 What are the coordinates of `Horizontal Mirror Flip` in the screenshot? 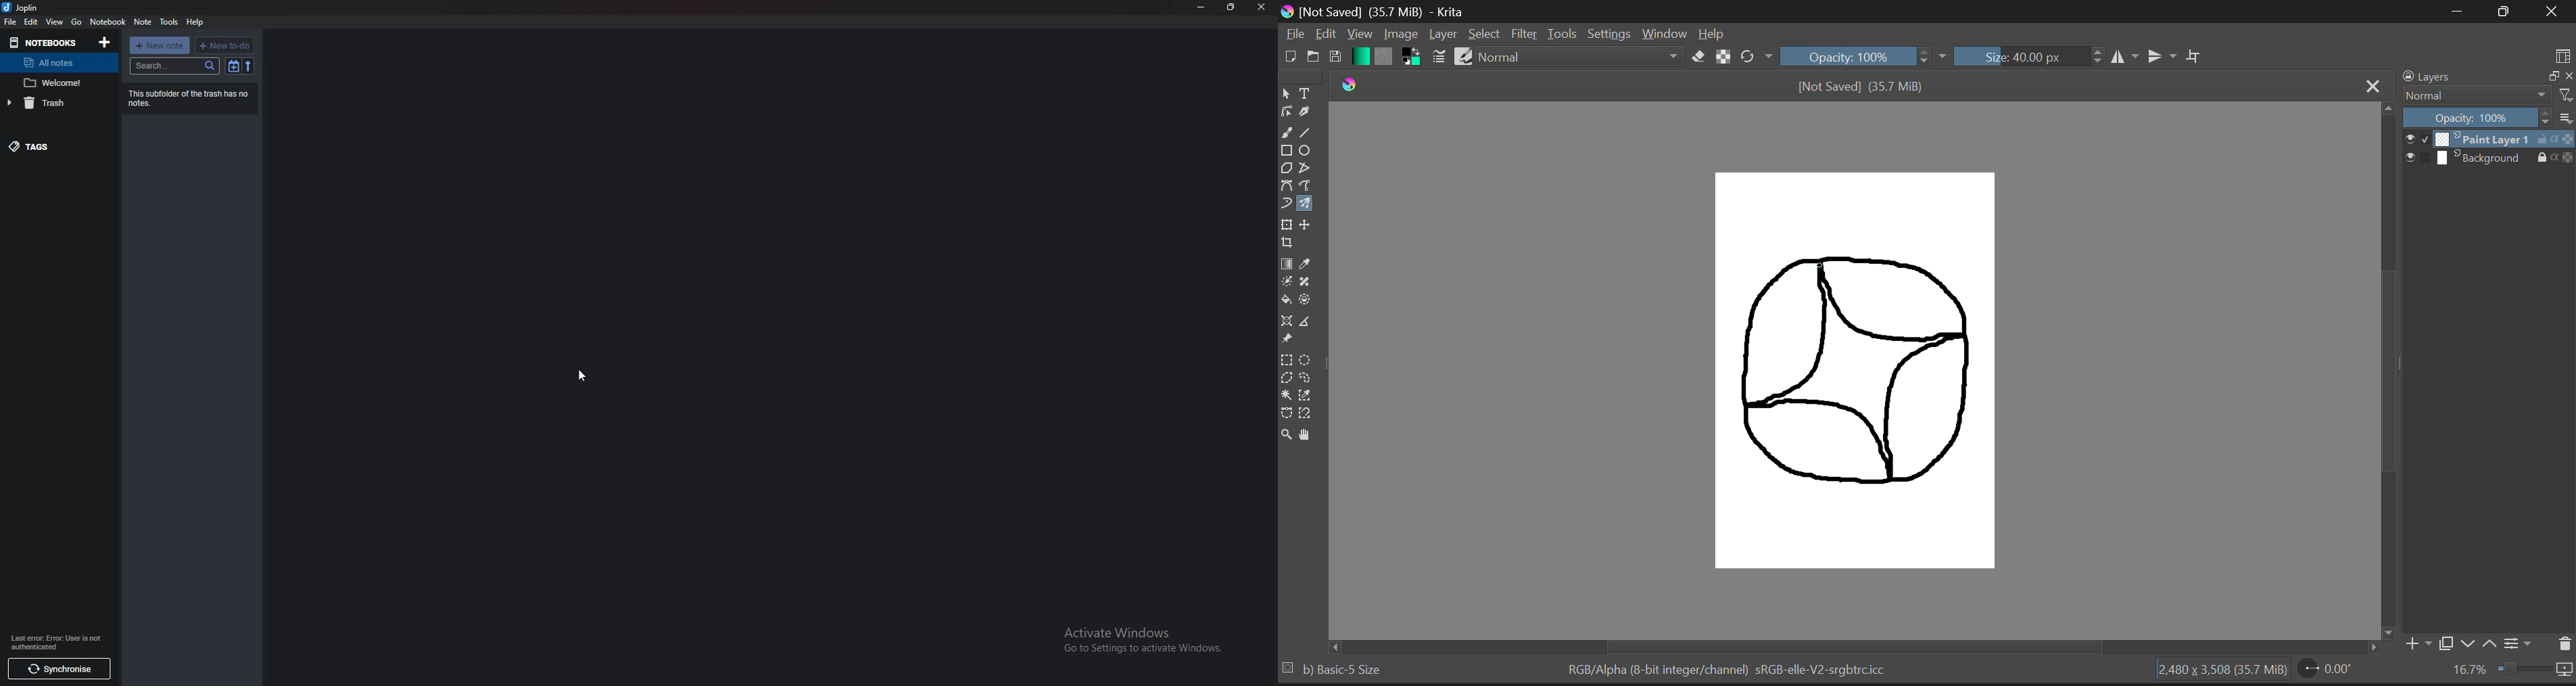 It's located at (2163, 56).